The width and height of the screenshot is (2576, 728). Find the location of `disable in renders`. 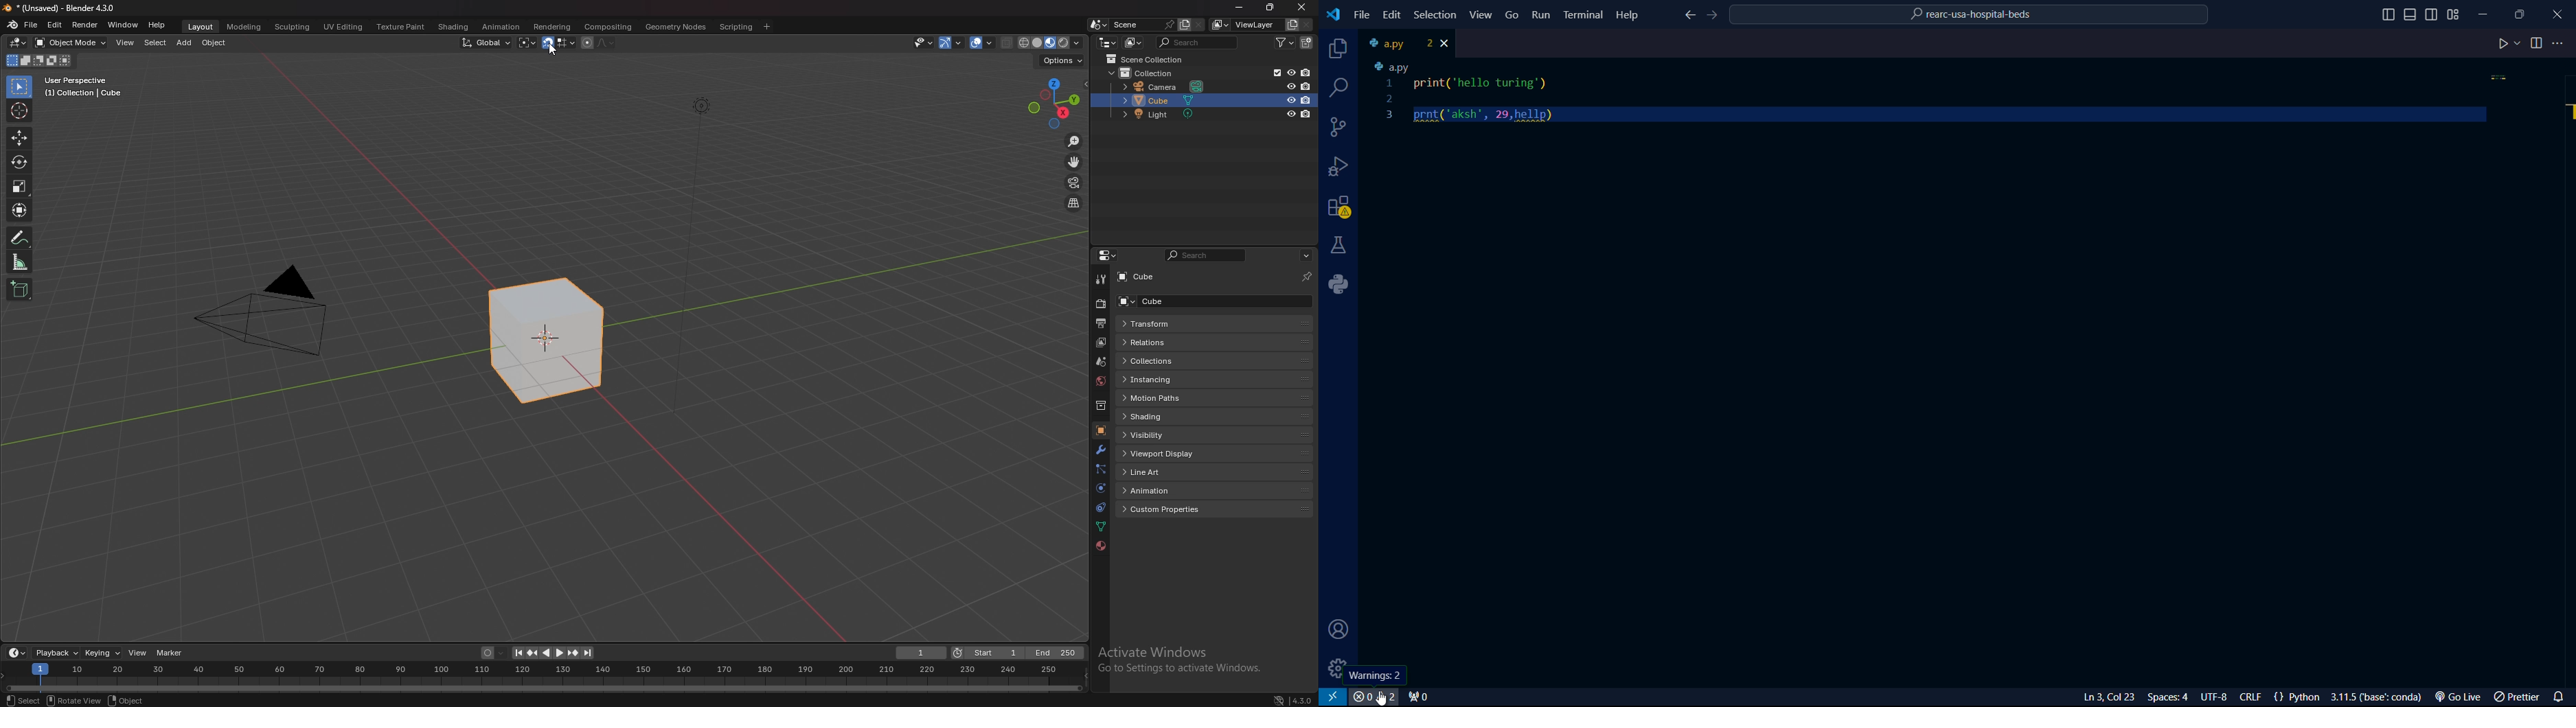

disable in renders is located at coordinates (1306, 86).